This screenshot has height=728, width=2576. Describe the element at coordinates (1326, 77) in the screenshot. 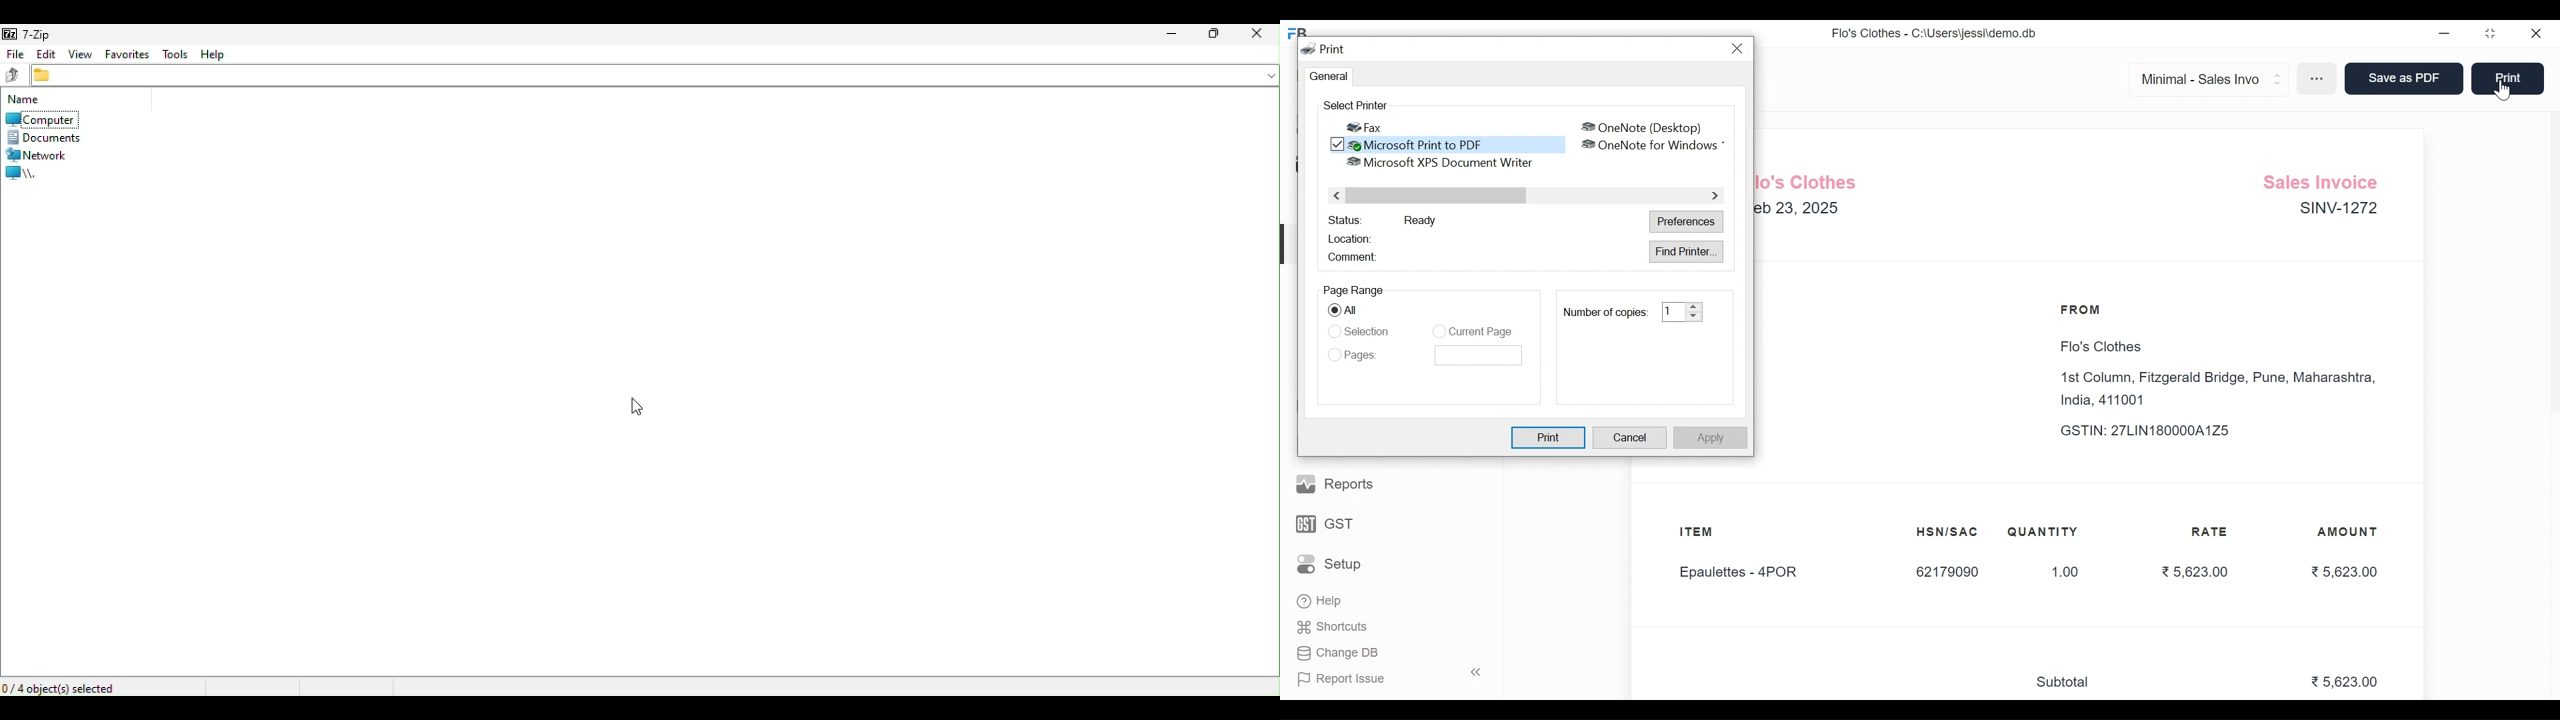

I see `General` at that location.